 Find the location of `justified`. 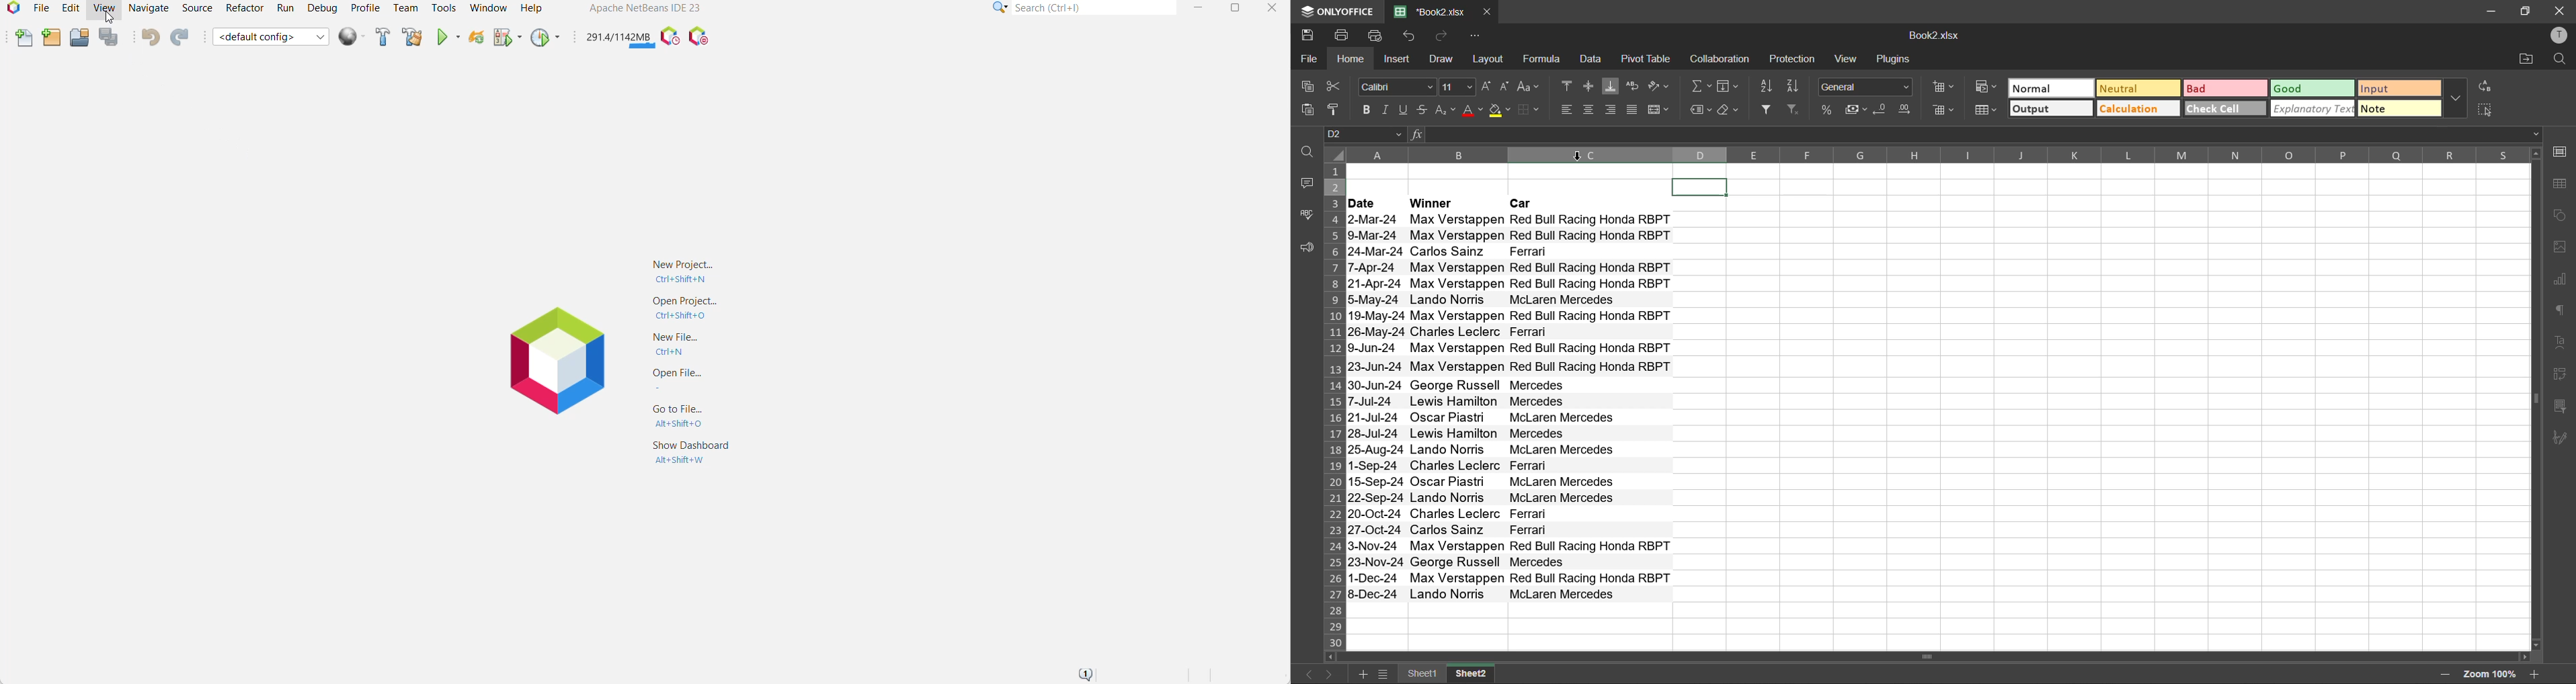

justified is located at coordinates (1634, 110).